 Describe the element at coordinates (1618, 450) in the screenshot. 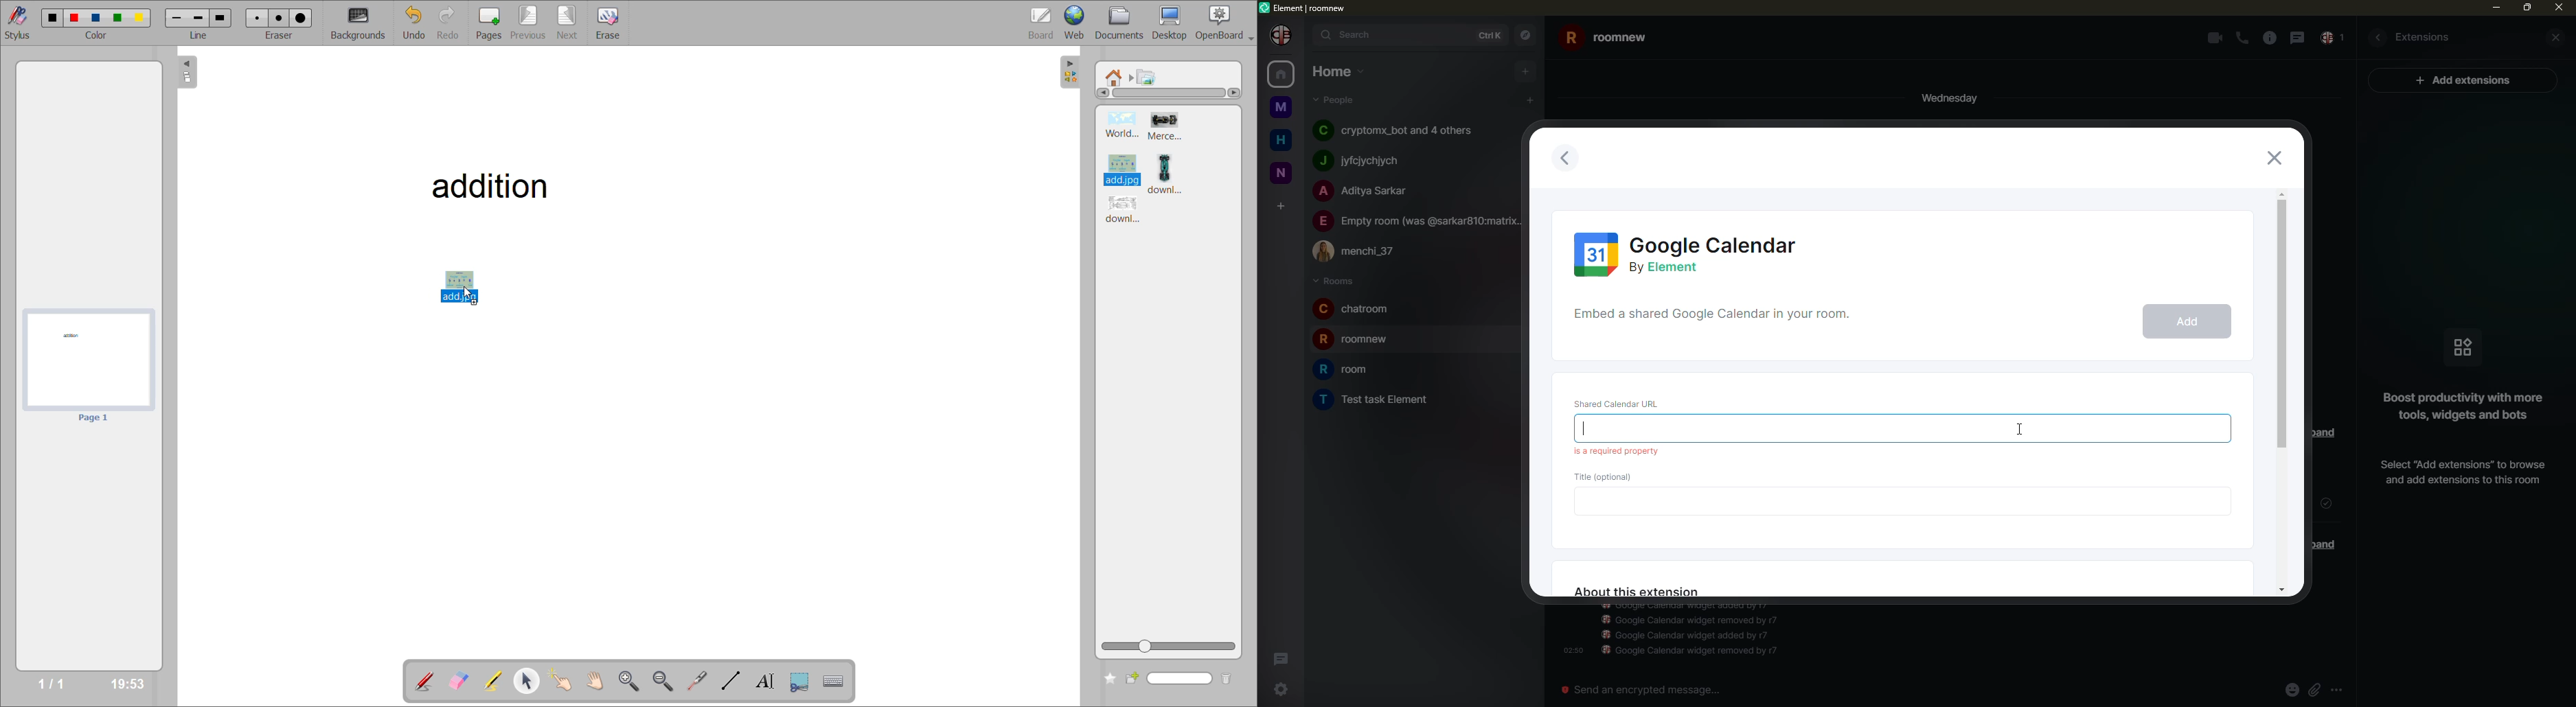

I see `required` at that location.